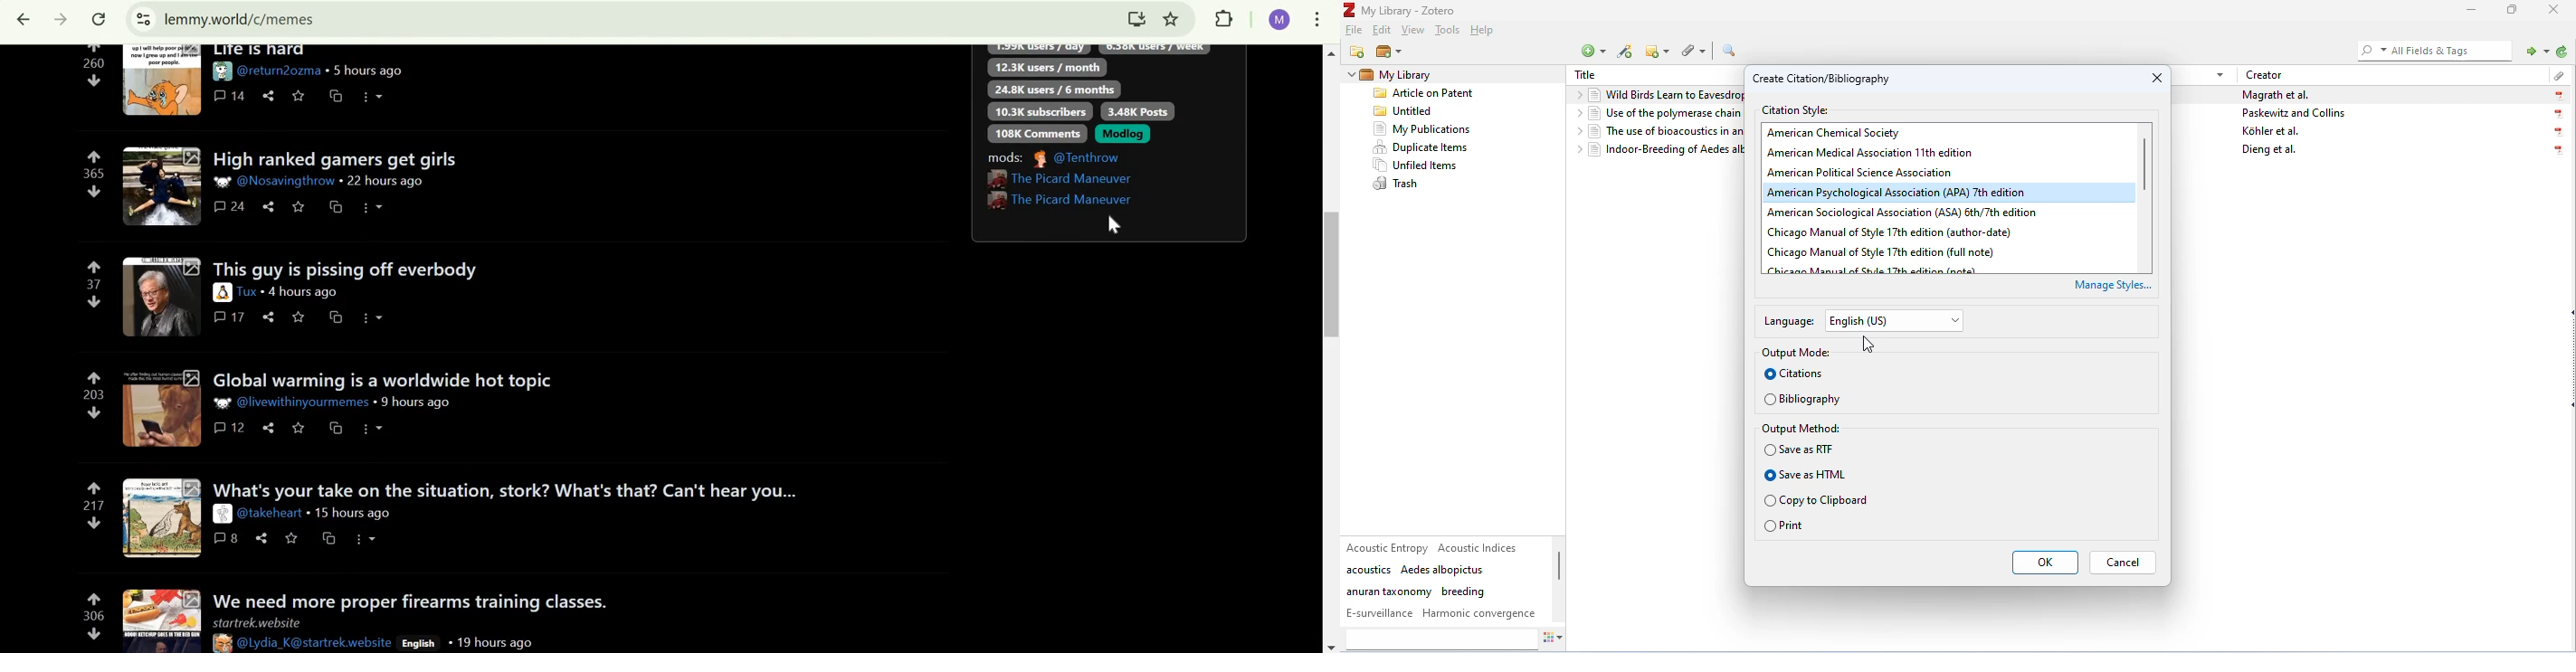  I want to click on trash, so click(1397, 184).